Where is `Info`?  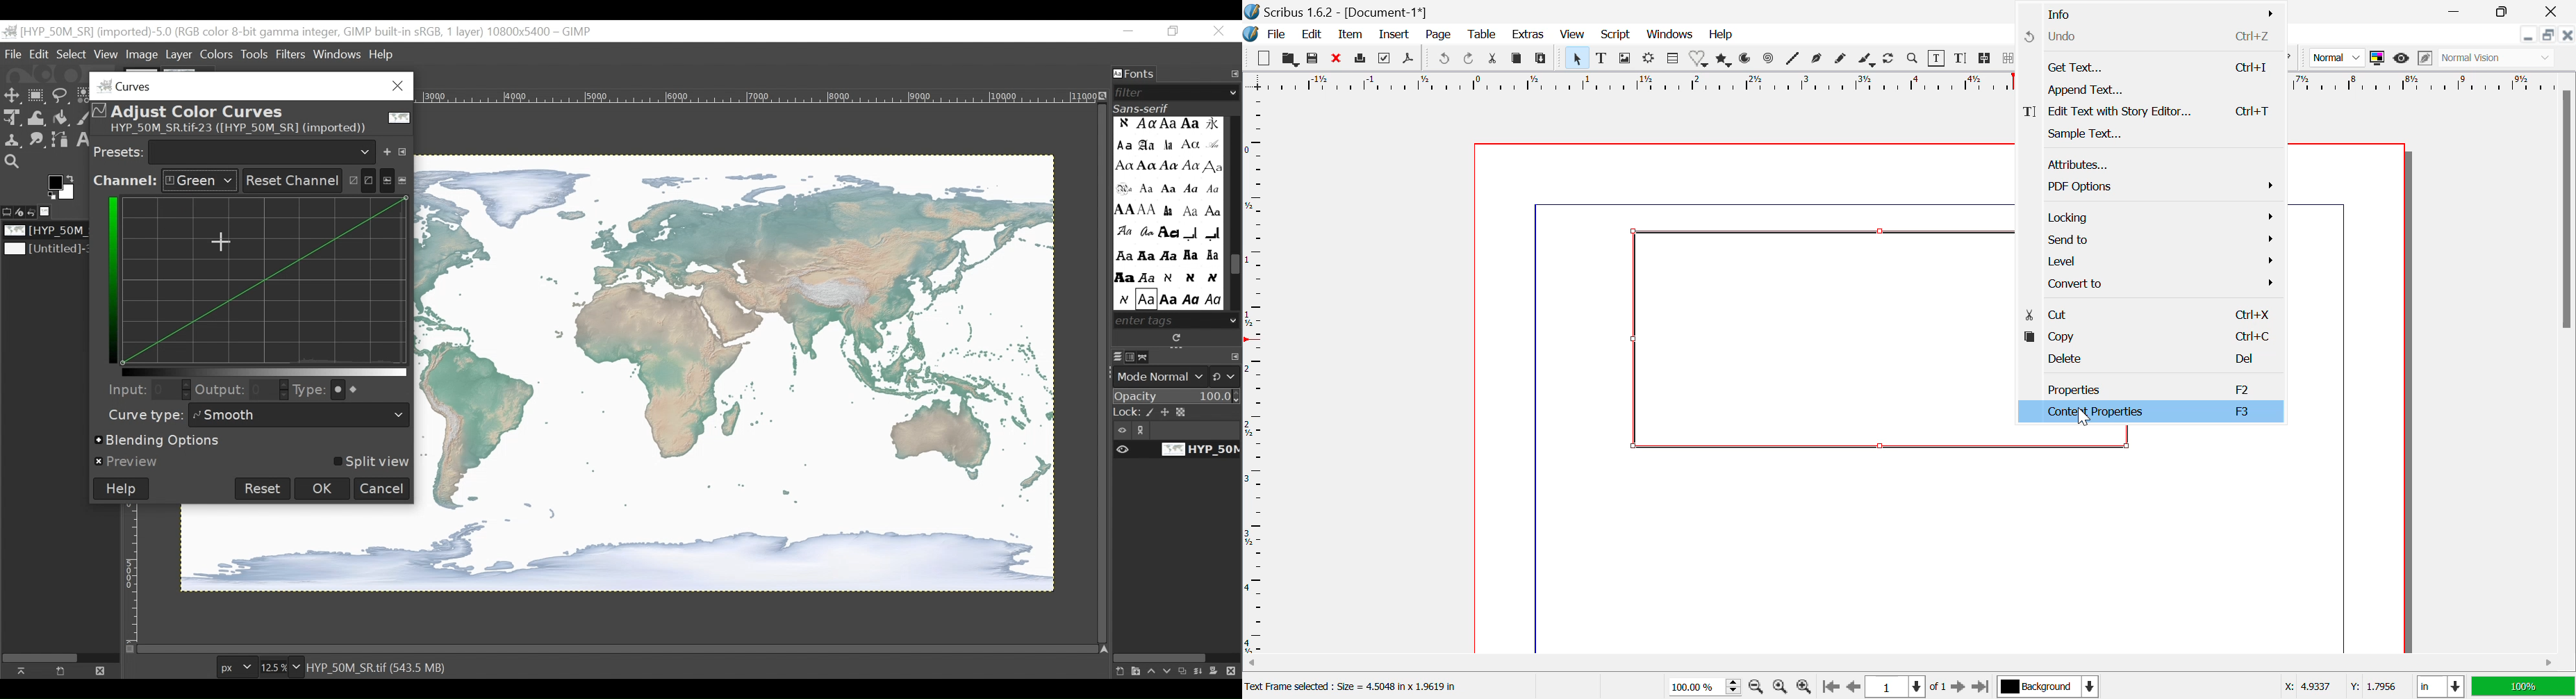 Info is located at coordinates (2147, 13).